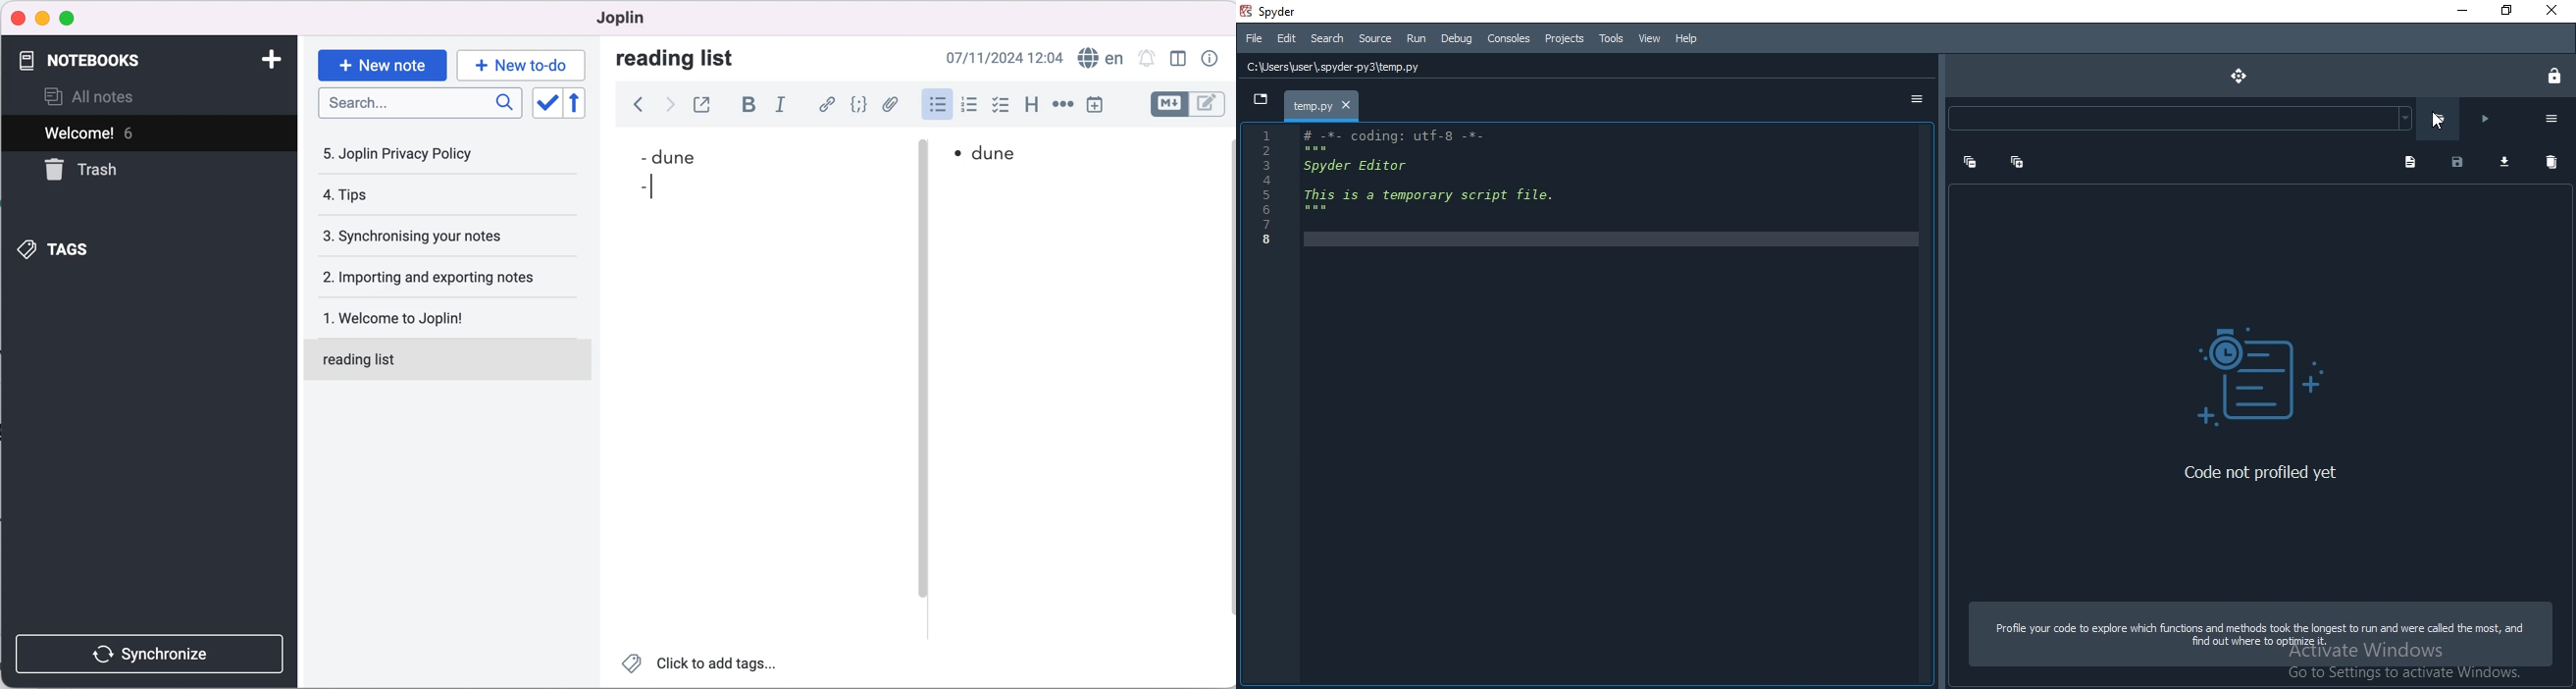 This screenshot has width=2576, height=700. Describe the element at coordinates (381, 64) in the screenshot. I see `new note` at that location.